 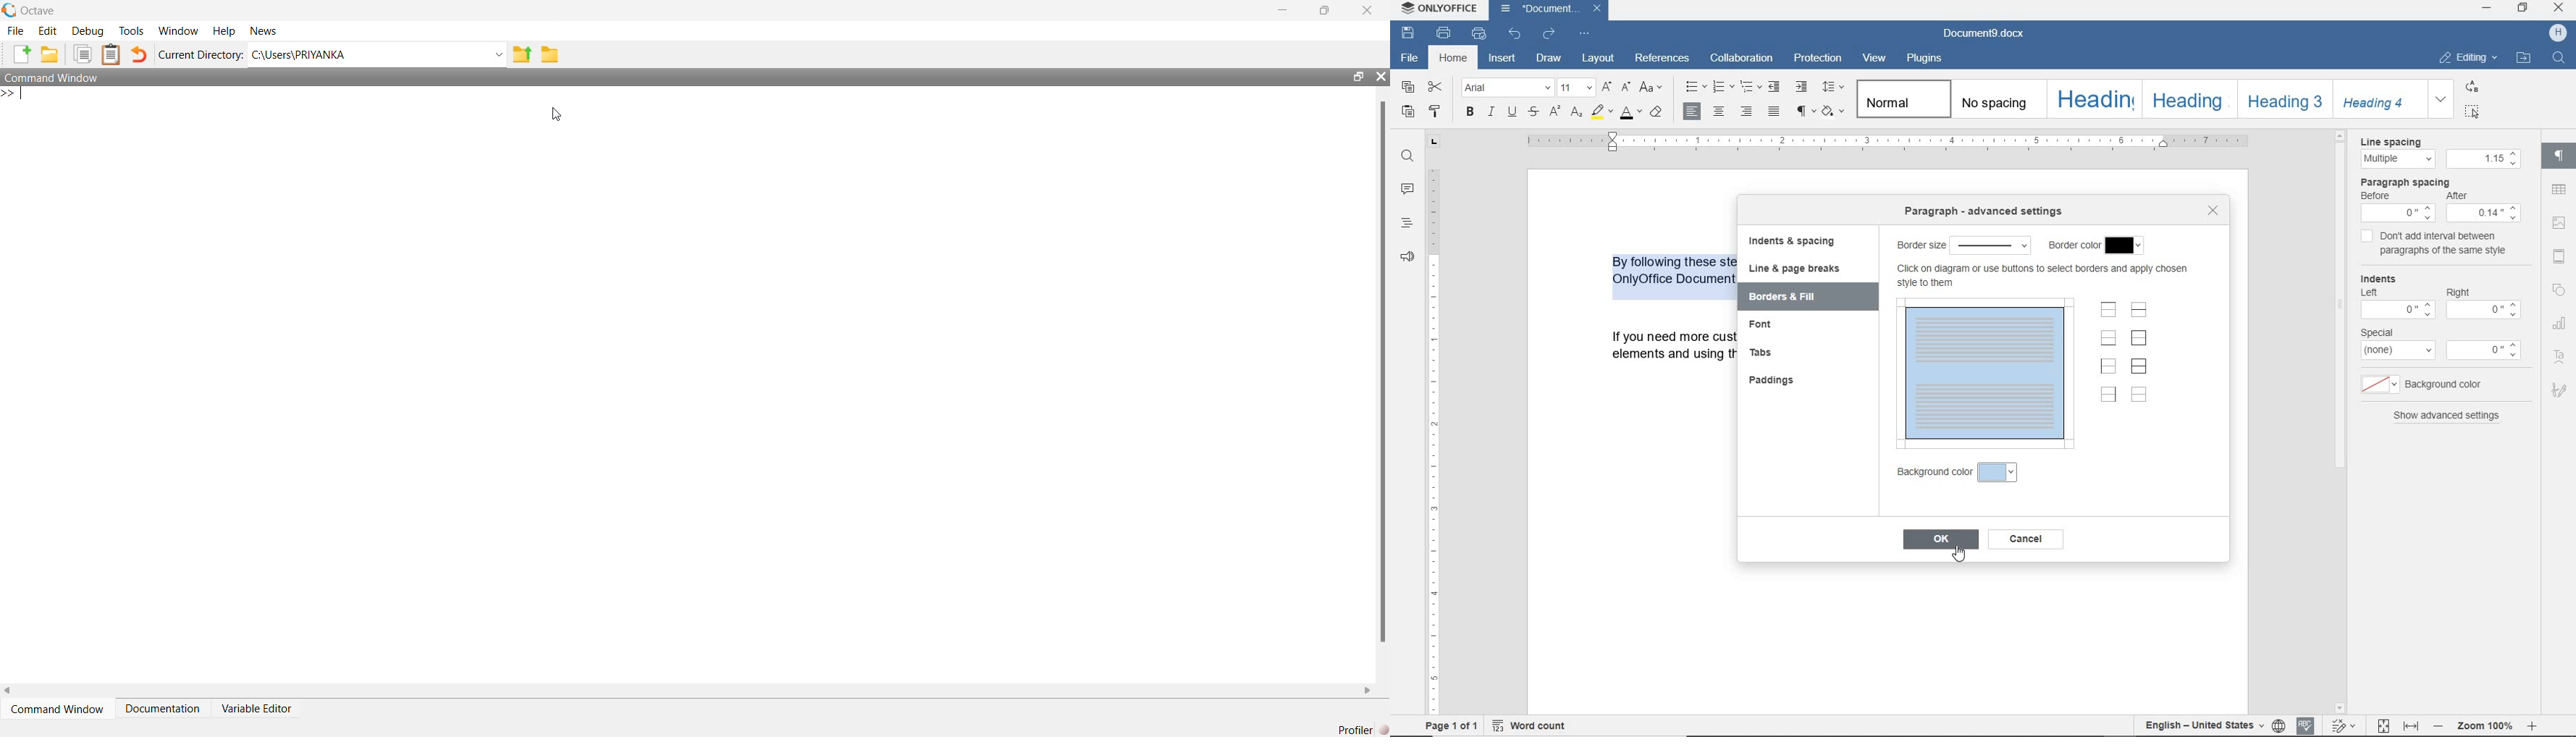 What do you see at coordinates (1985, 212) in the screenshot?
I see `paragraph advanced settings` at bounding box center [1985, 212].